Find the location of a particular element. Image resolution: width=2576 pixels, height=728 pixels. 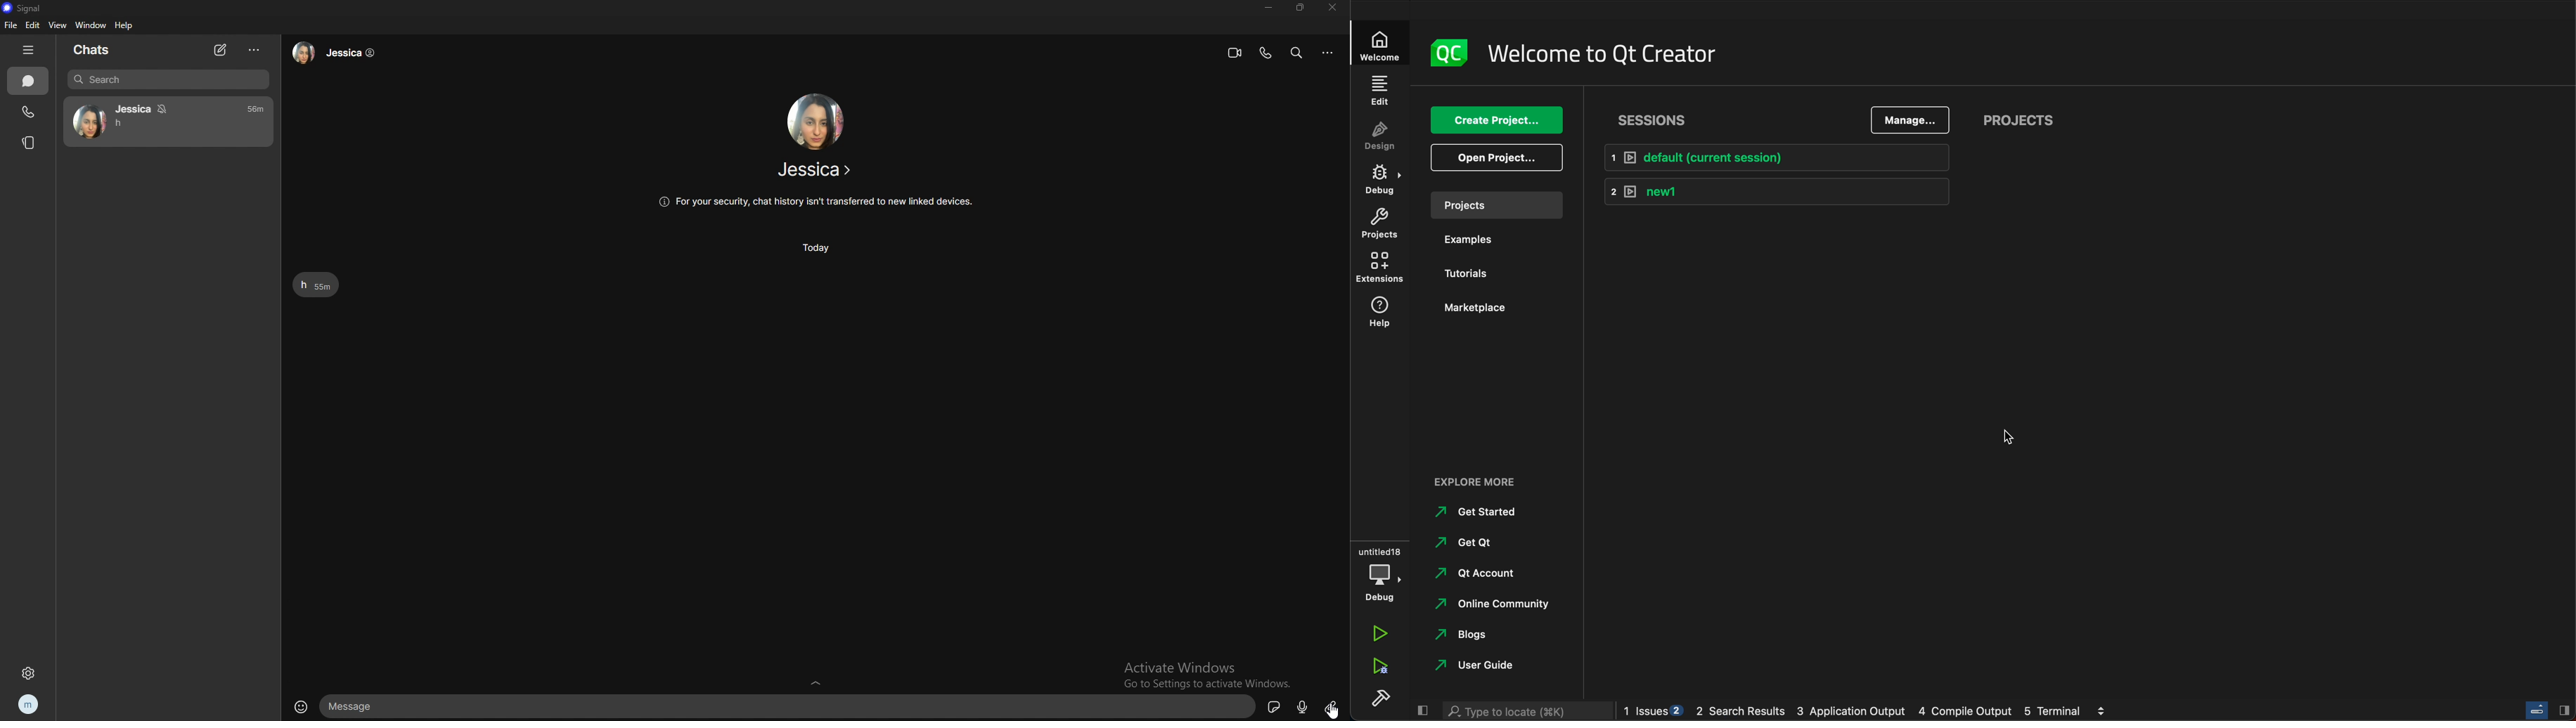

sticker is located at coordinates (1273, 707).